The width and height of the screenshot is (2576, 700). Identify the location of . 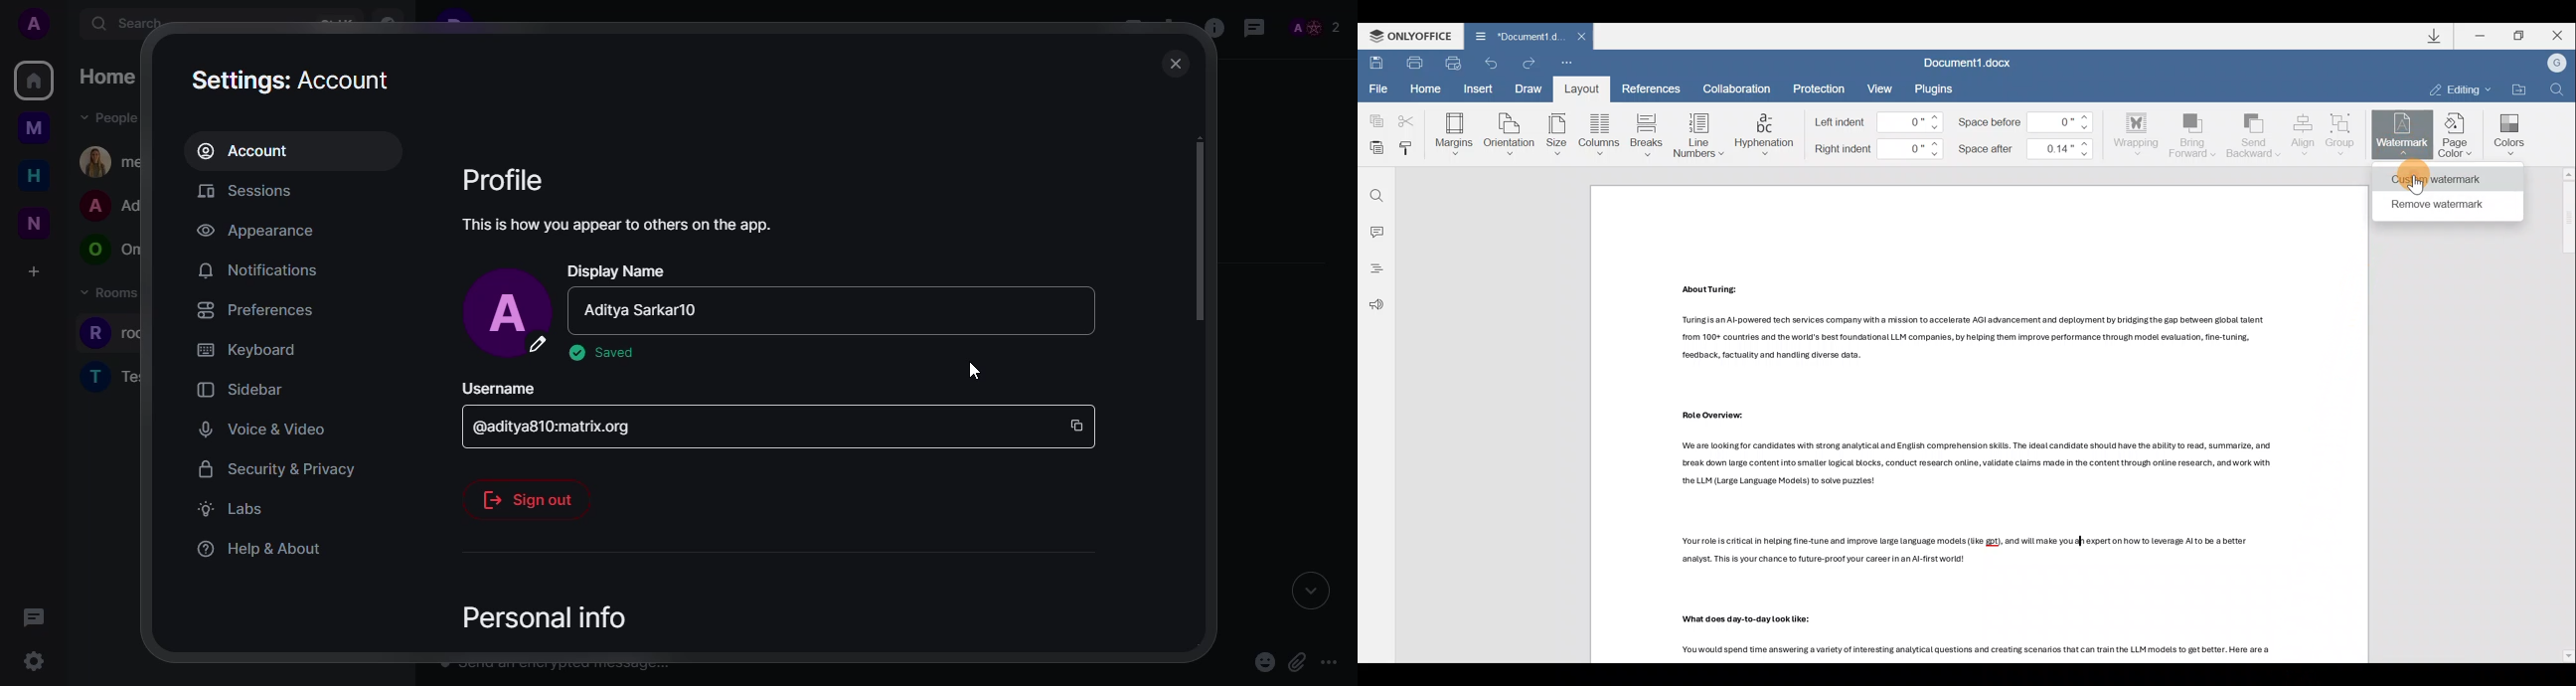
(1963, 548).